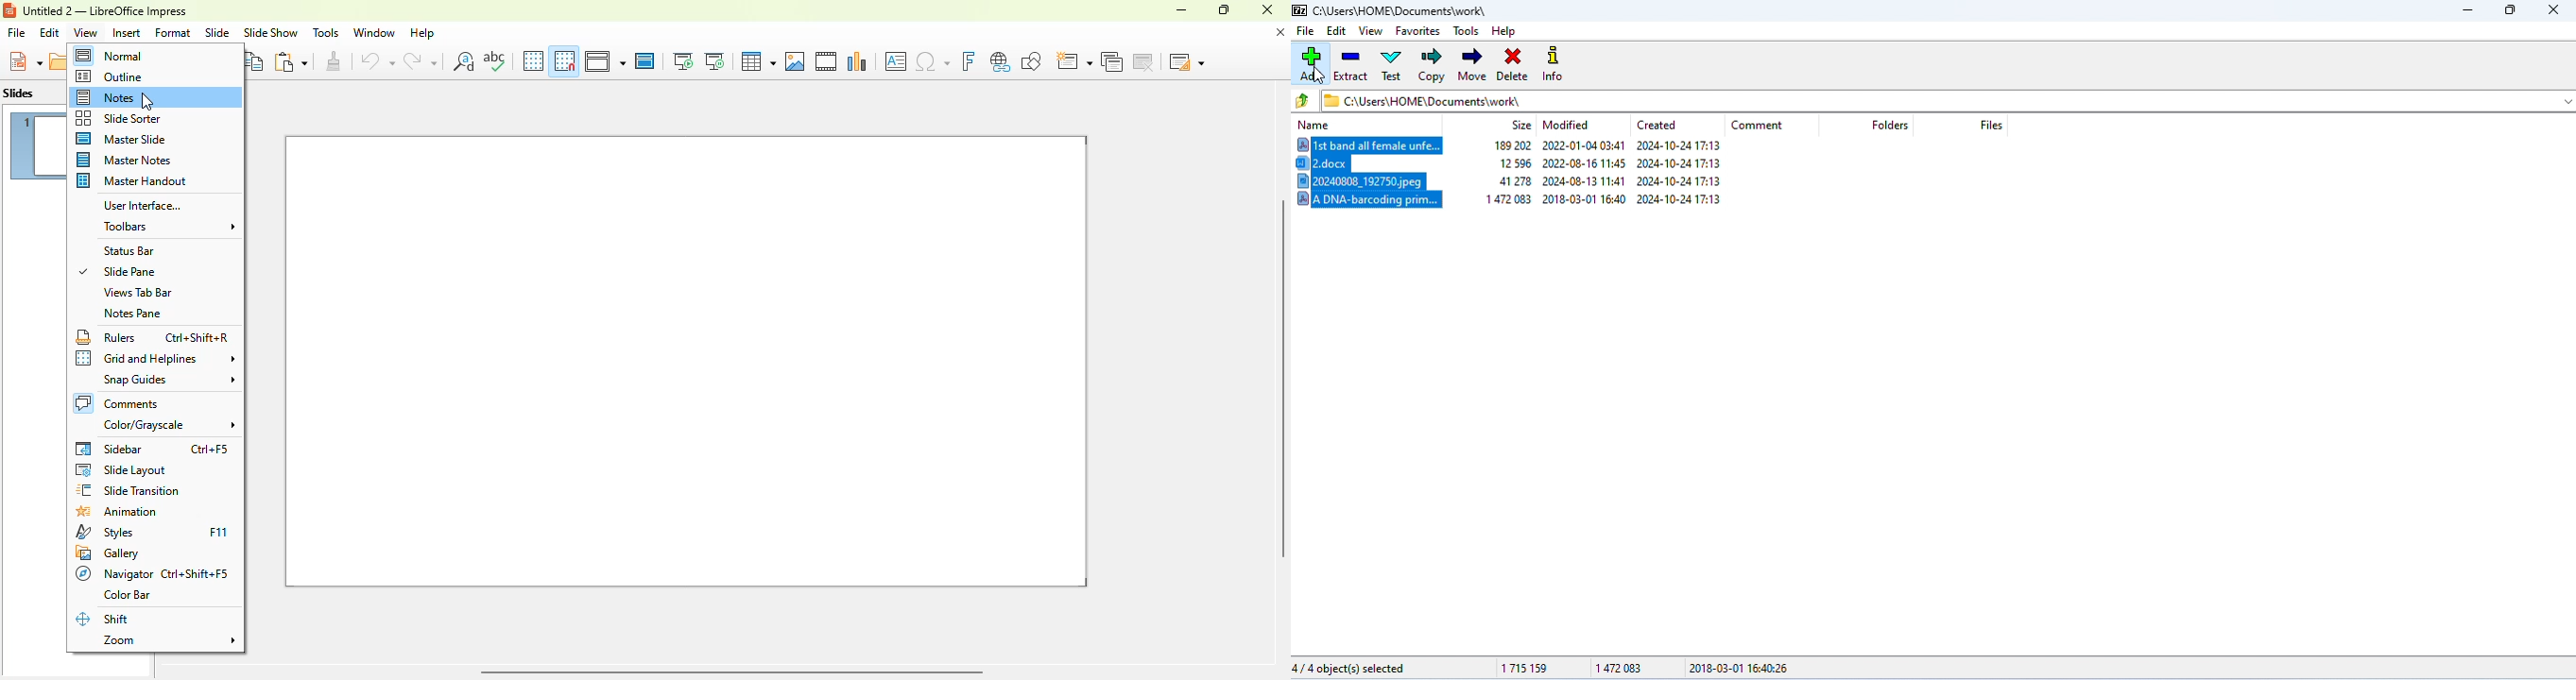 This screenshot has width=2576, height=700. Describe the element at coordinates (1656, 124) in the screenshot. I see `created` at that location.